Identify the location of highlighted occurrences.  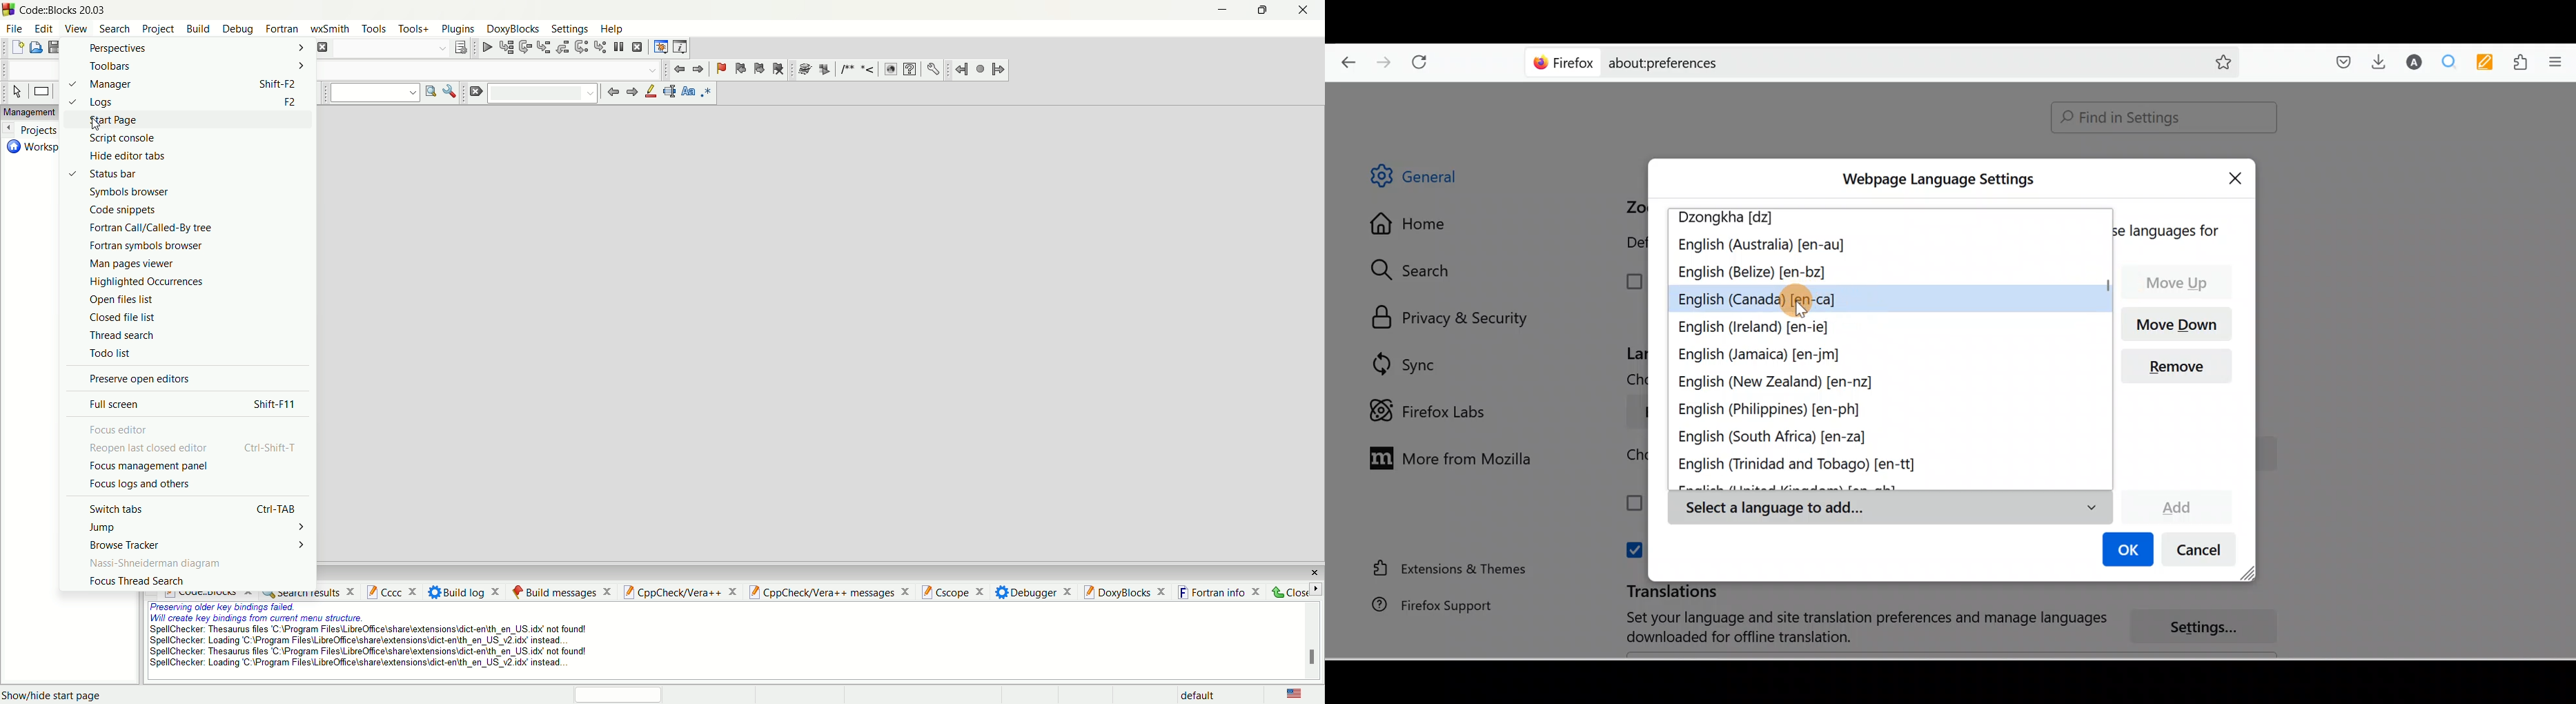
(147, 282).